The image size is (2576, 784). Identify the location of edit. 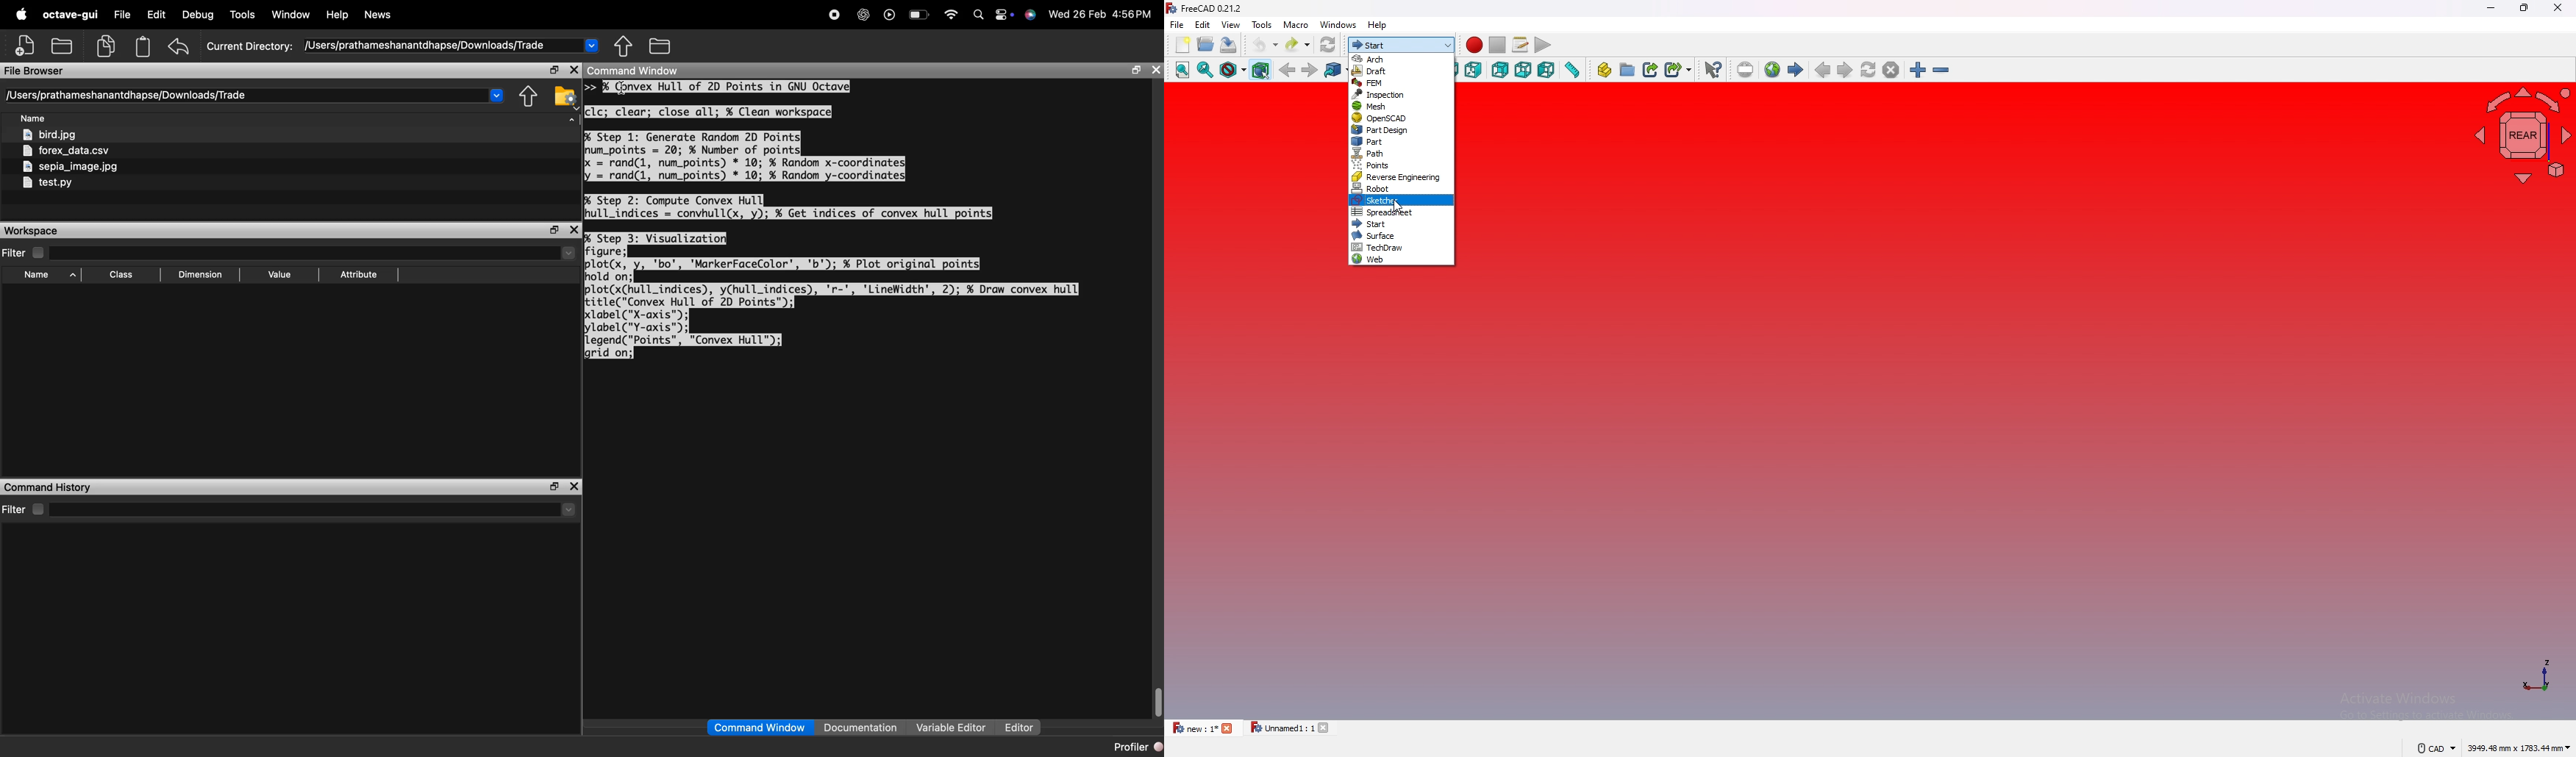
(1205, 24).